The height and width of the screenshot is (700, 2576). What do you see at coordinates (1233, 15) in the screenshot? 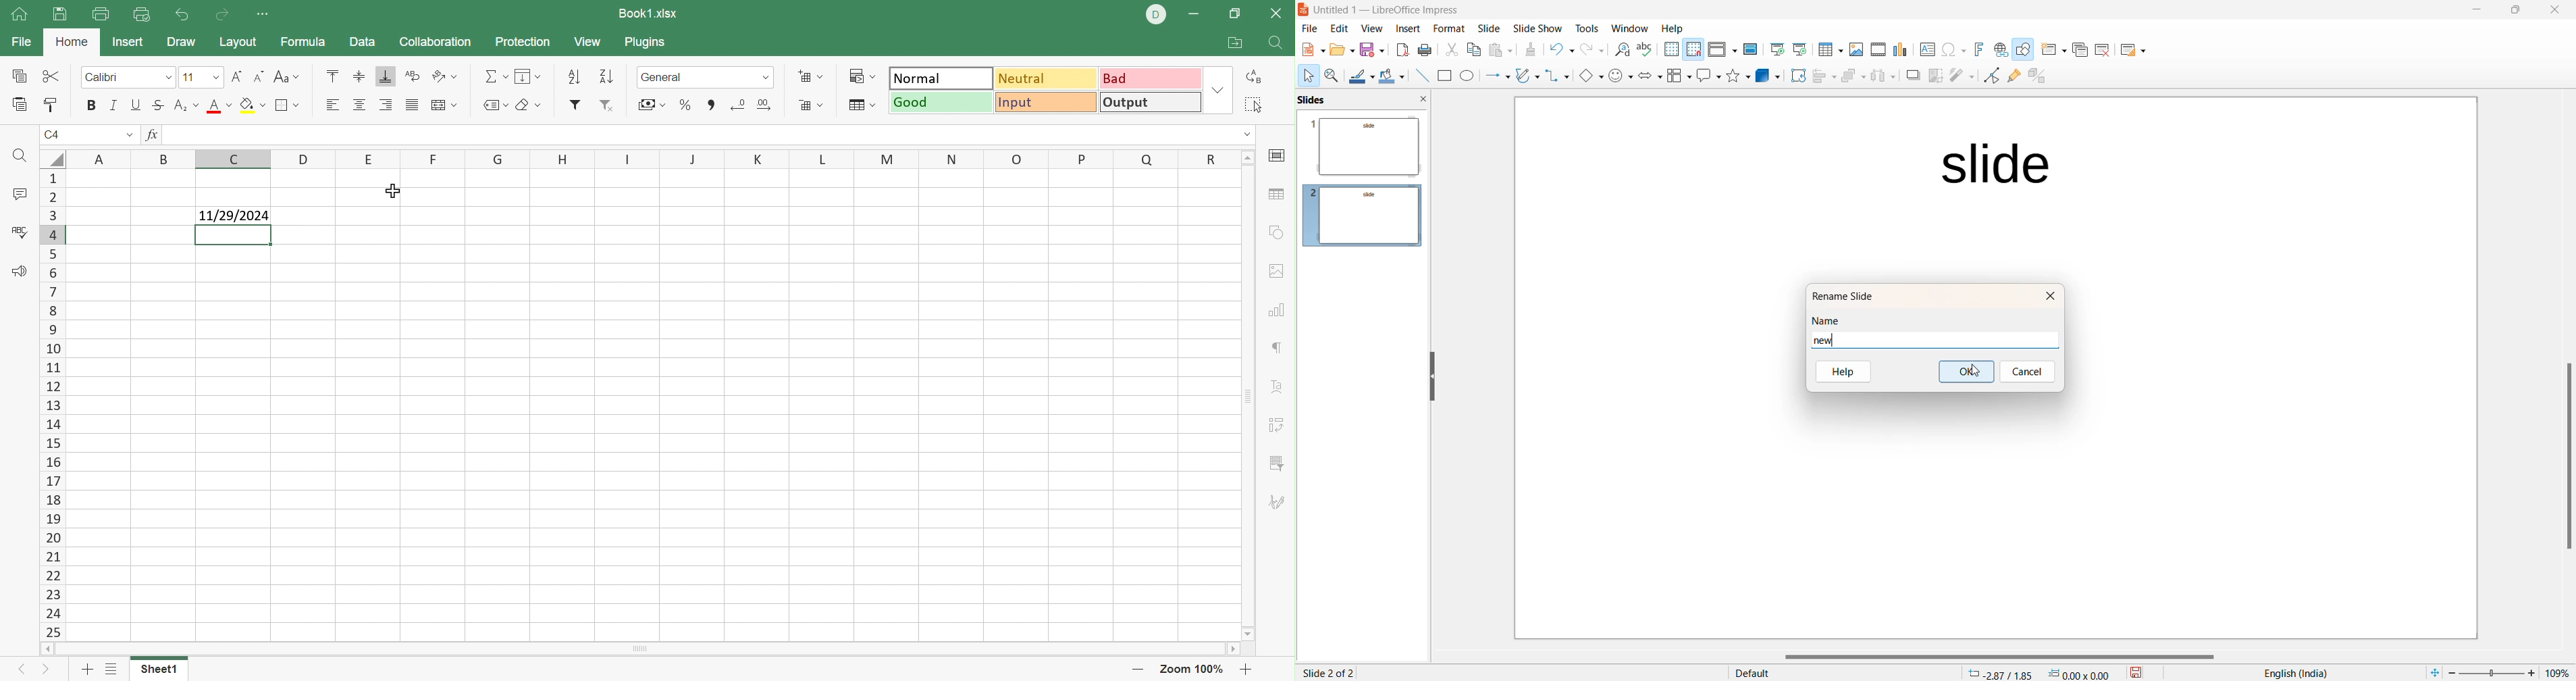
I see `Restore Down` at bounding box center [1233, 15].